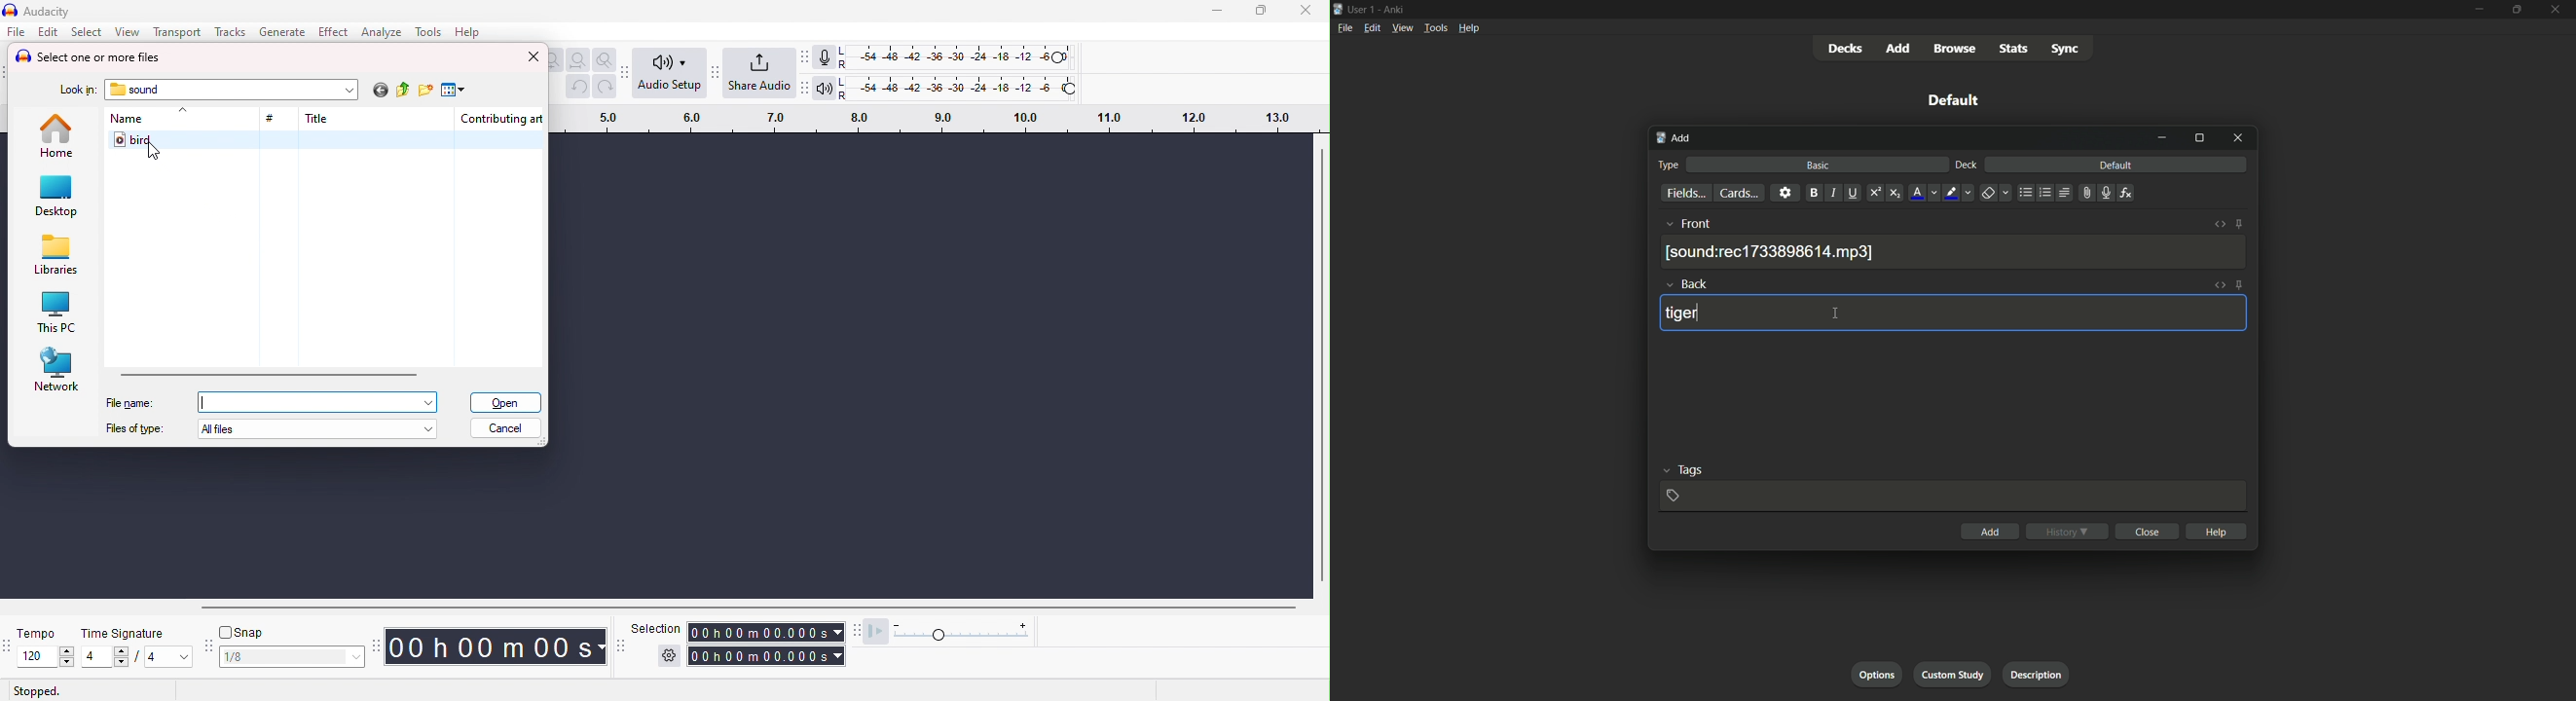 This screenshot has width=2576, height=728. What do you see at coordinates (555, 60) in the screenshot?
I see `fit selection to width` at bounding box center [555, 60].